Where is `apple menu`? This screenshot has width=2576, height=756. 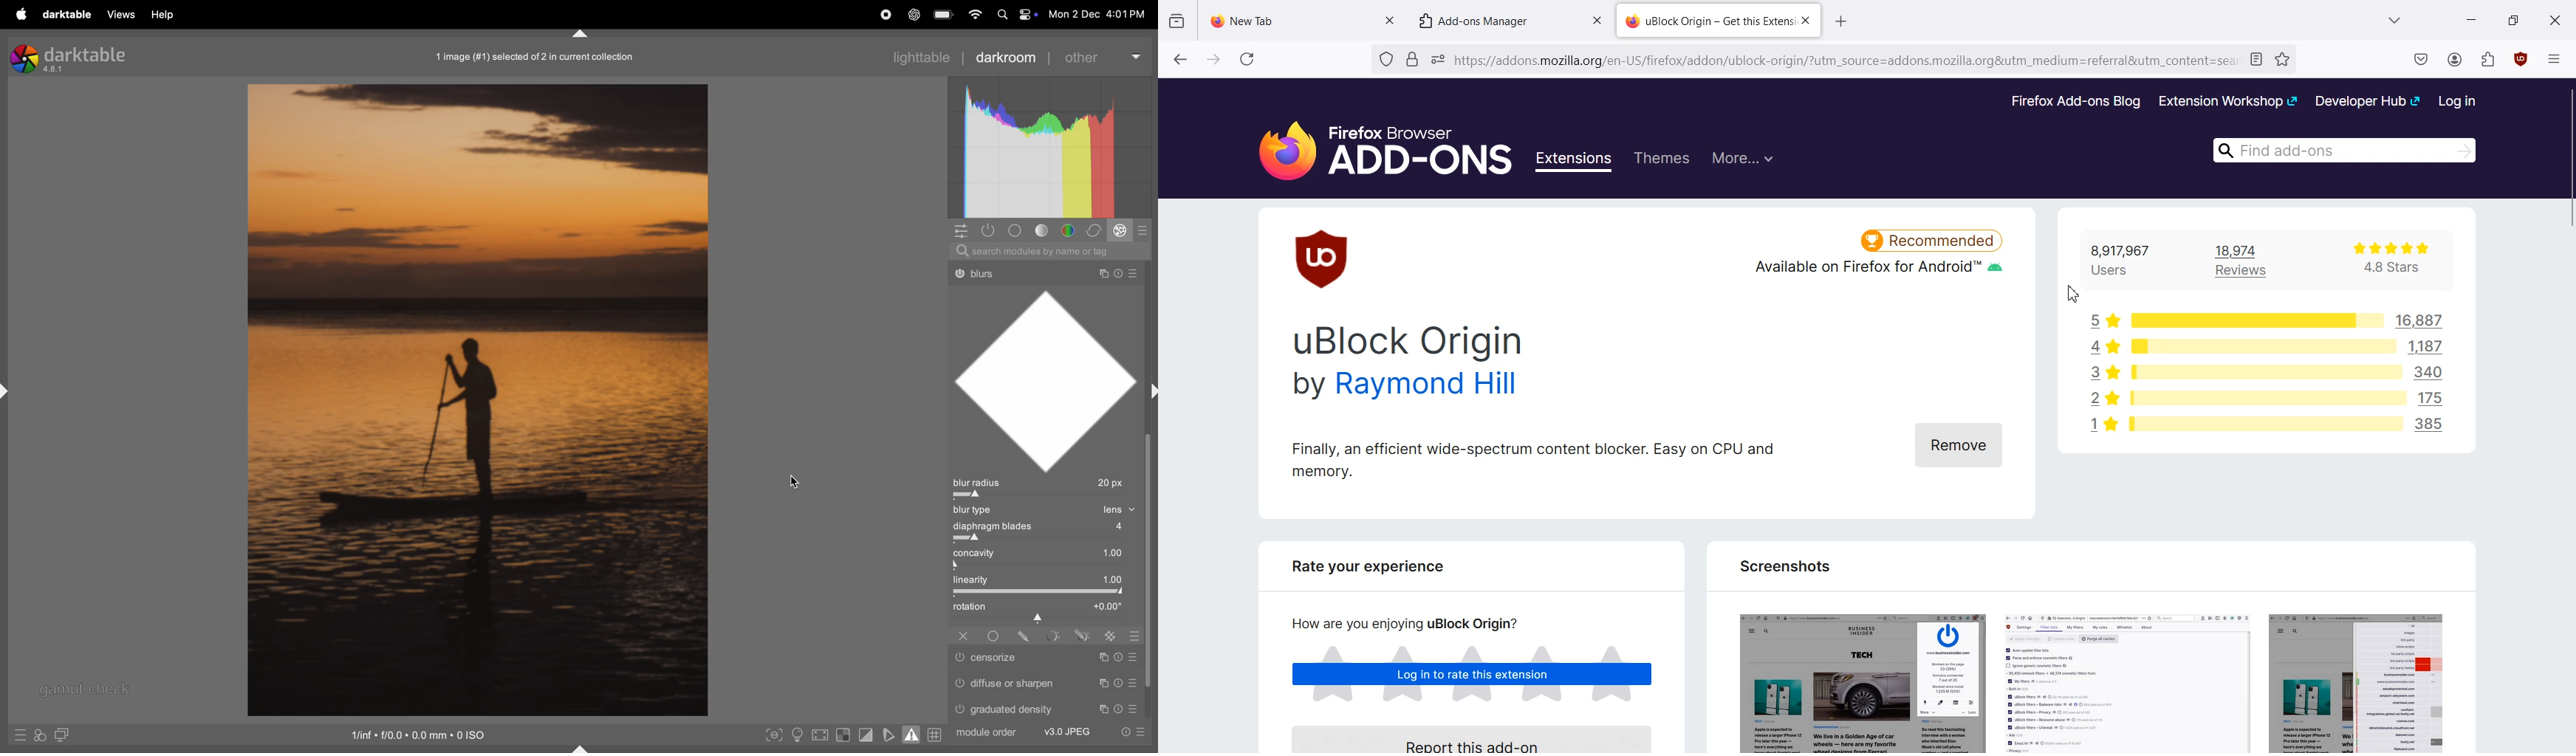
apple menu is located at coordinates (23, 14).